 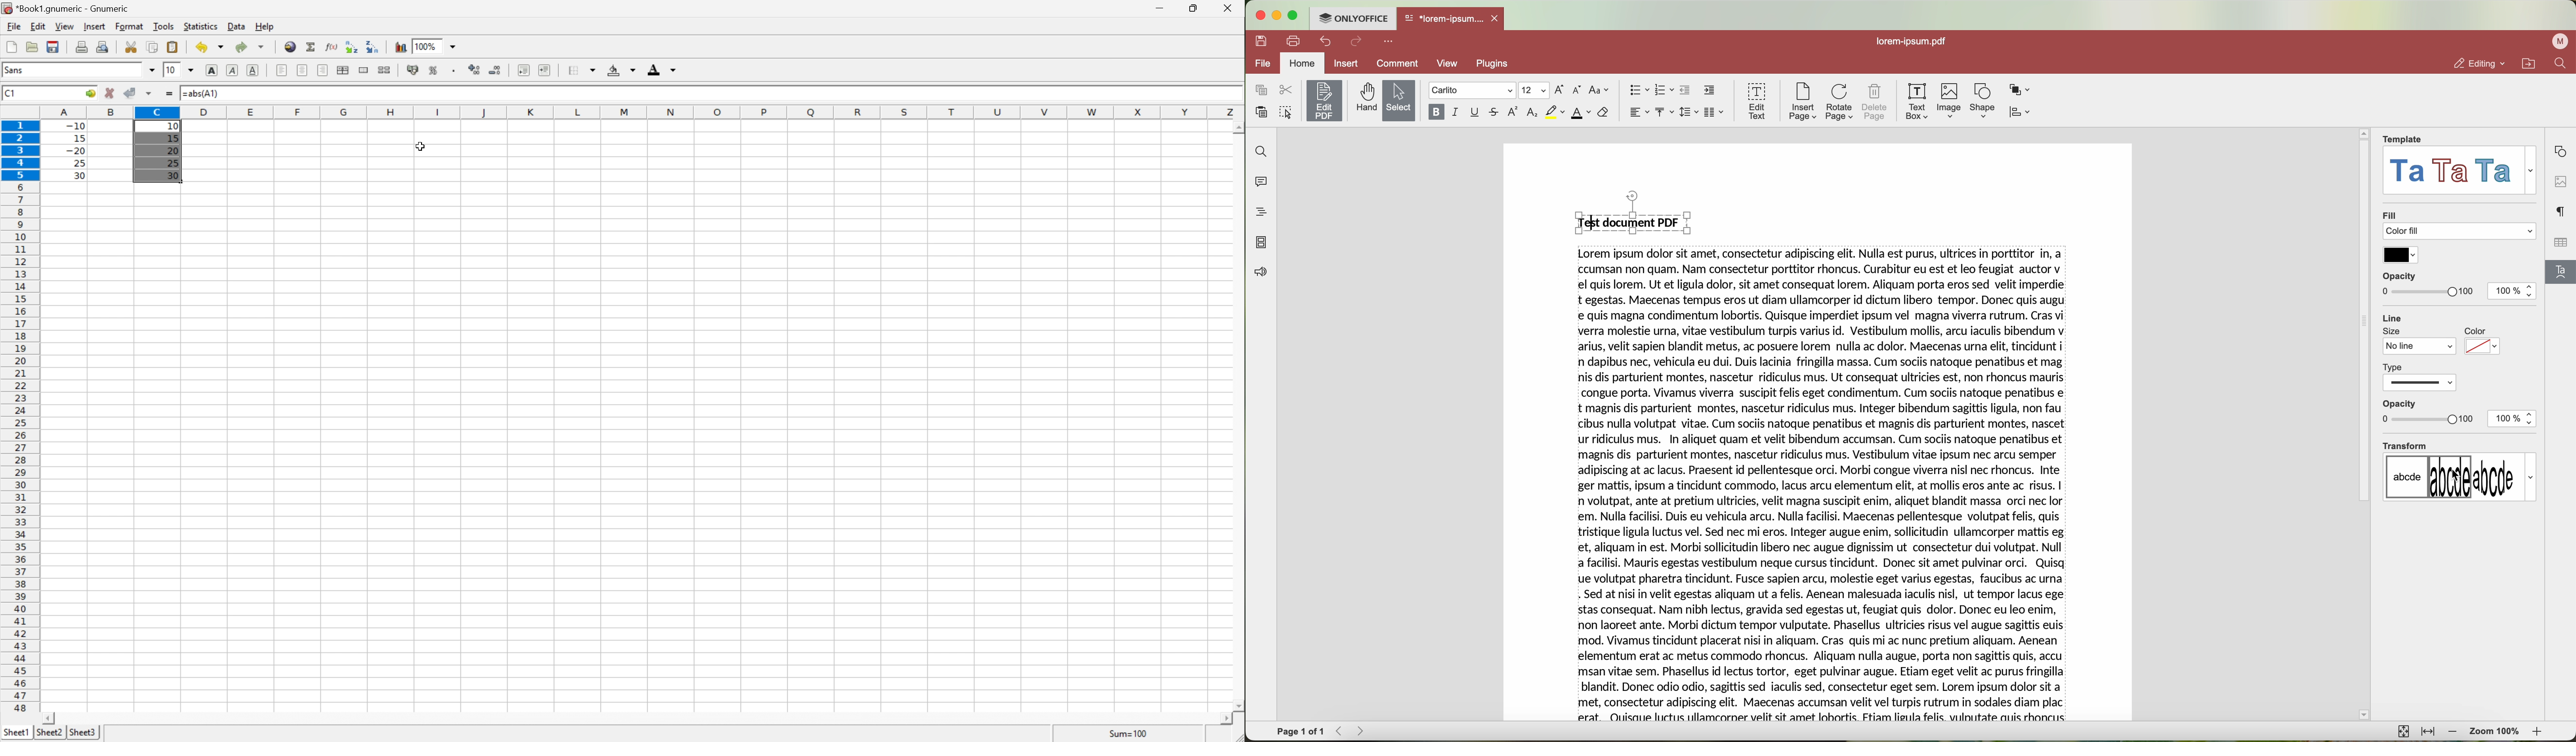 I want to click on clear style, so click(x=1603, y=113).